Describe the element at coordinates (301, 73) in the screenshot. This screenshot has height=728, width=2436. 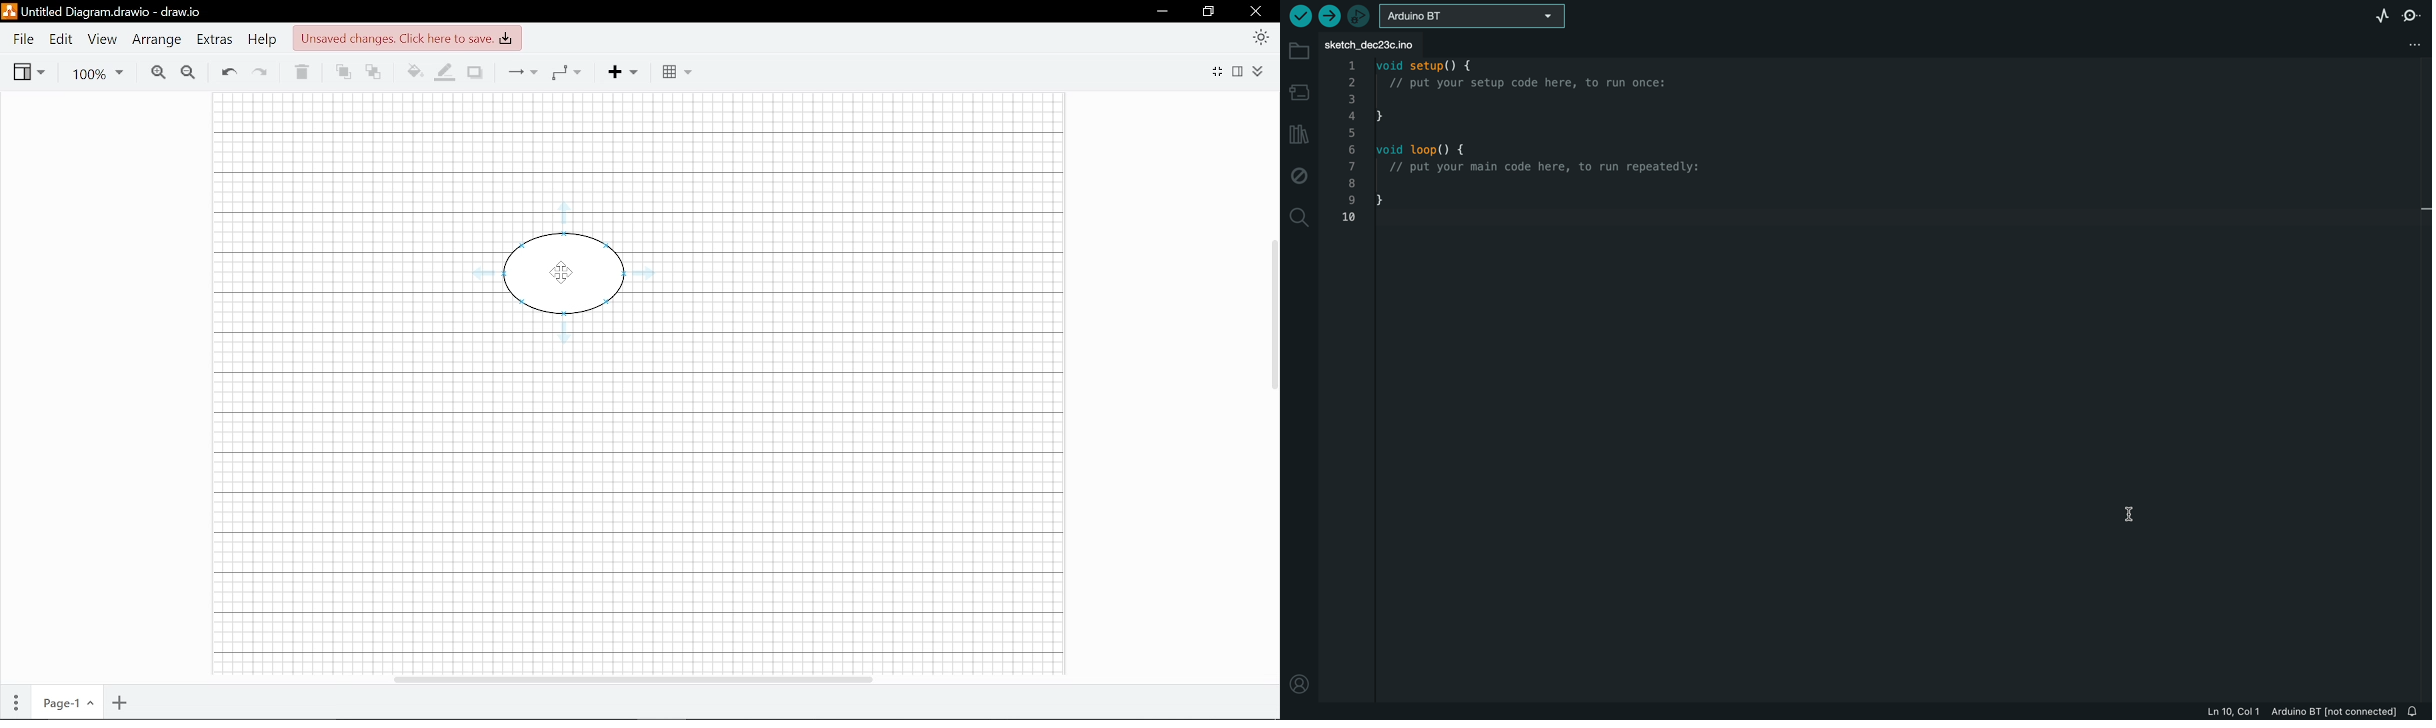
I see `Delete` at that location.